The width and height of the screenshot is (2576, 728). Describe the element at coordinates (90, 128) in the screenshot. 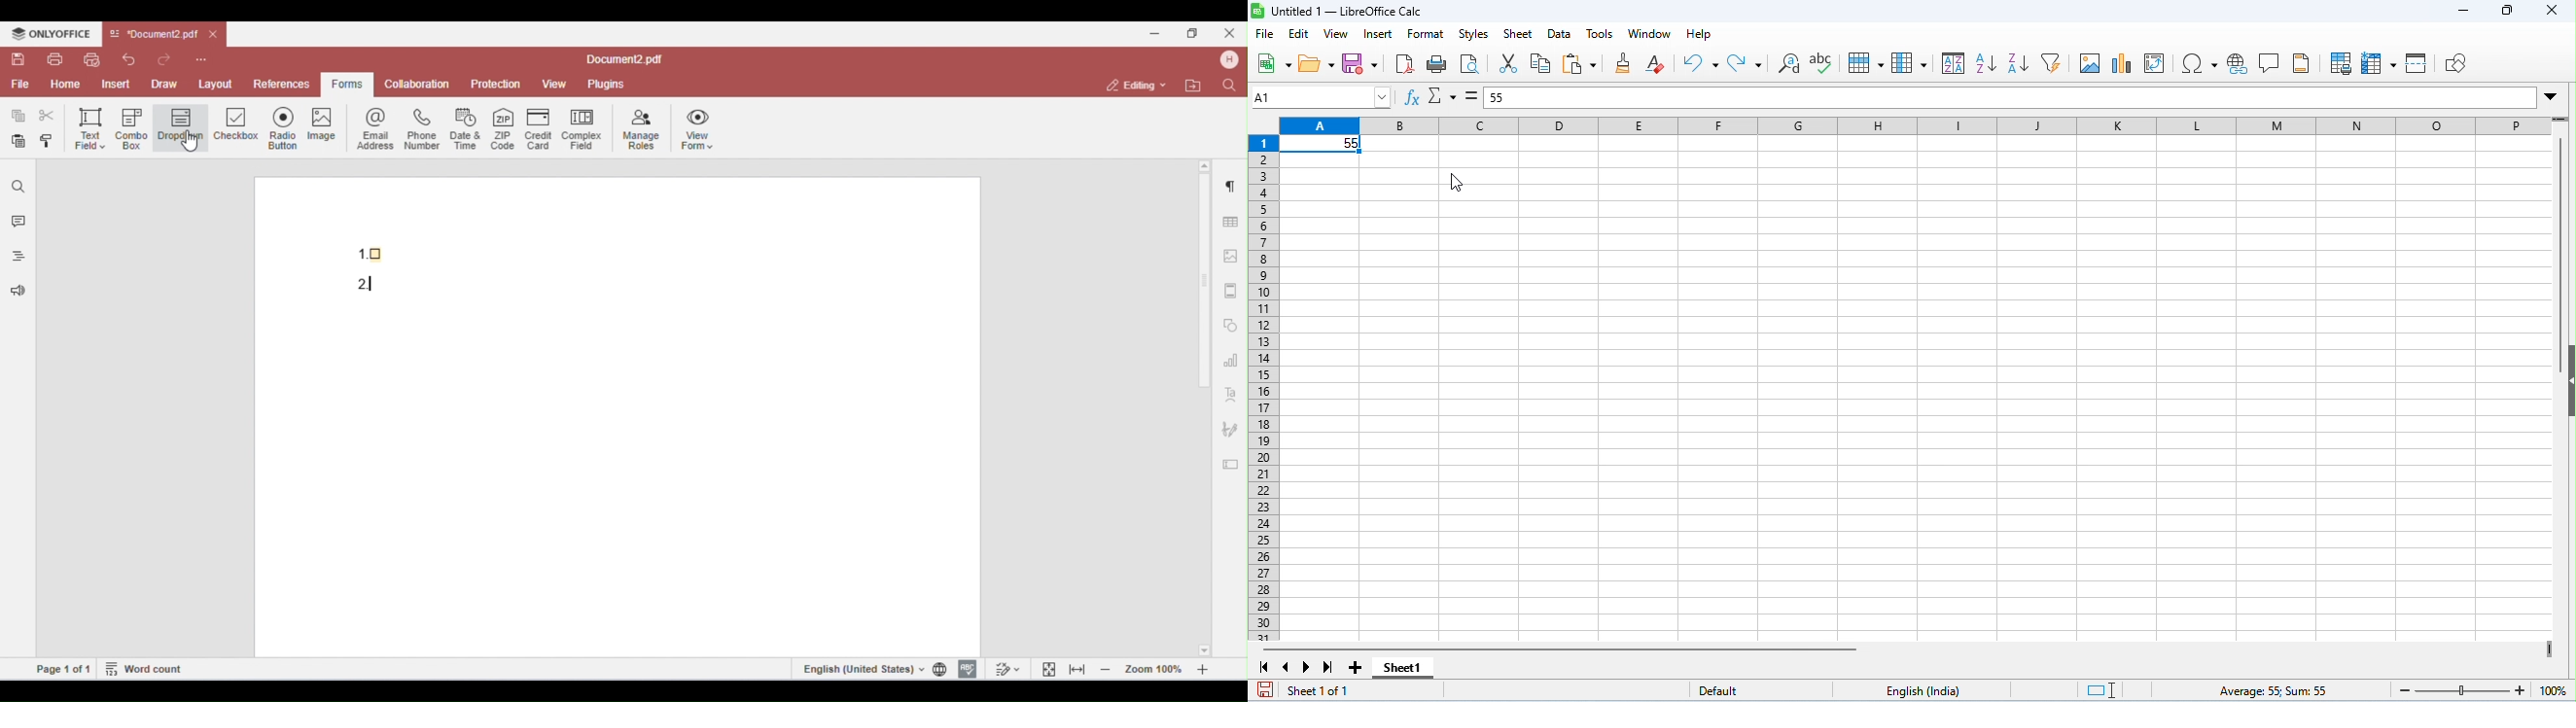

I see `text field` at that location.